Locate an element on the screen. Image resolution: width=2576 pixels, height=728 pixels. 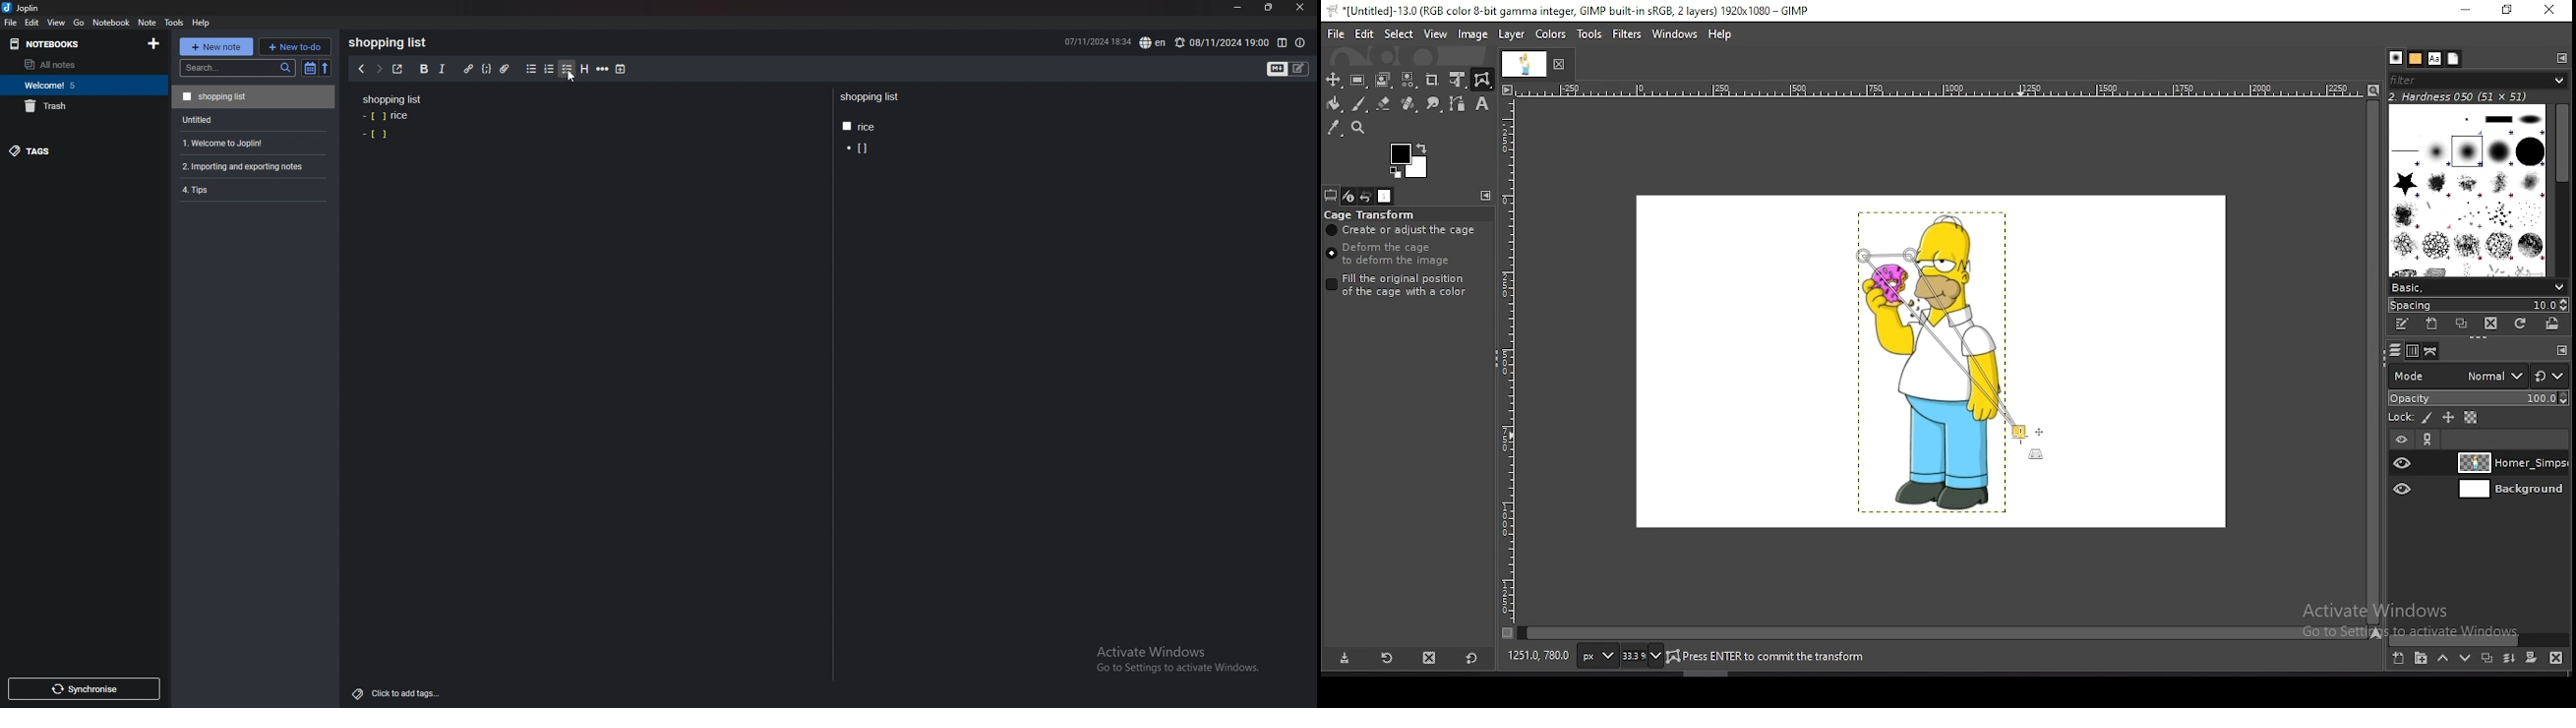
italic is located at coordinates (443, 69).